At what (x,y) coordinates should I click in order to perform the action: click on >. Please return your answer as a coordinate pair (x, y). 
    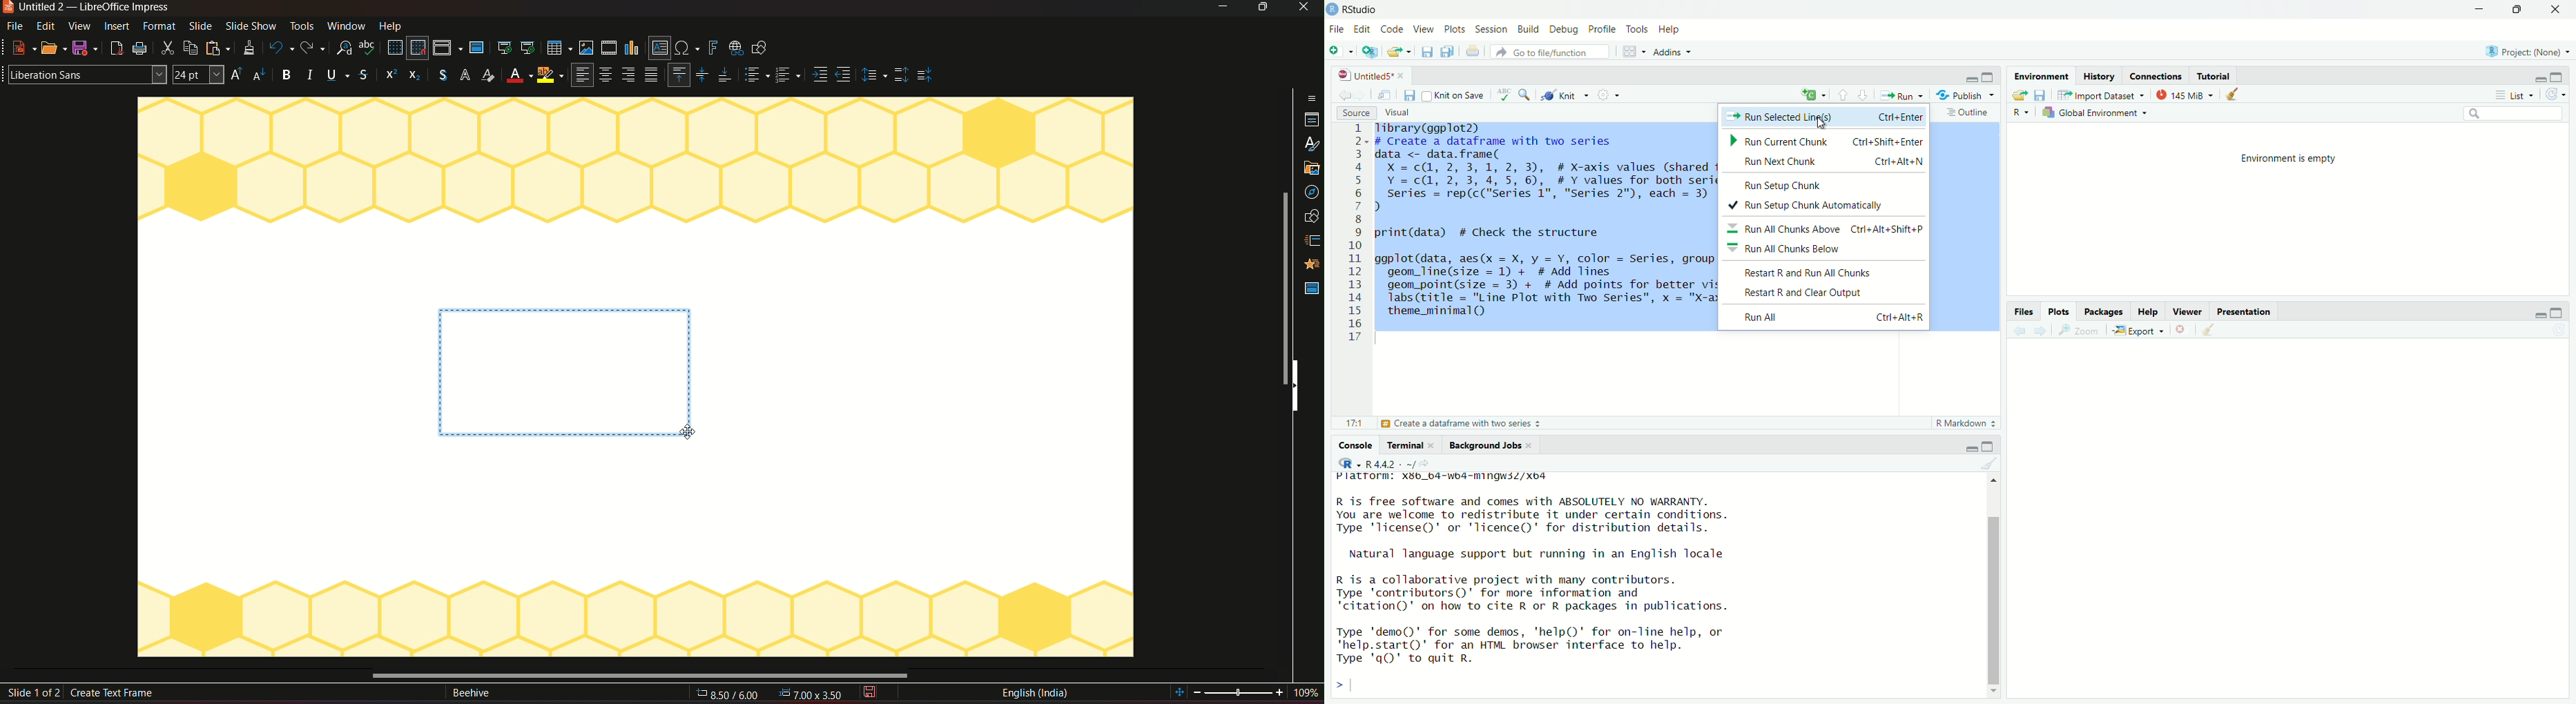
    Looking at the image, I should click on (1333, 683).